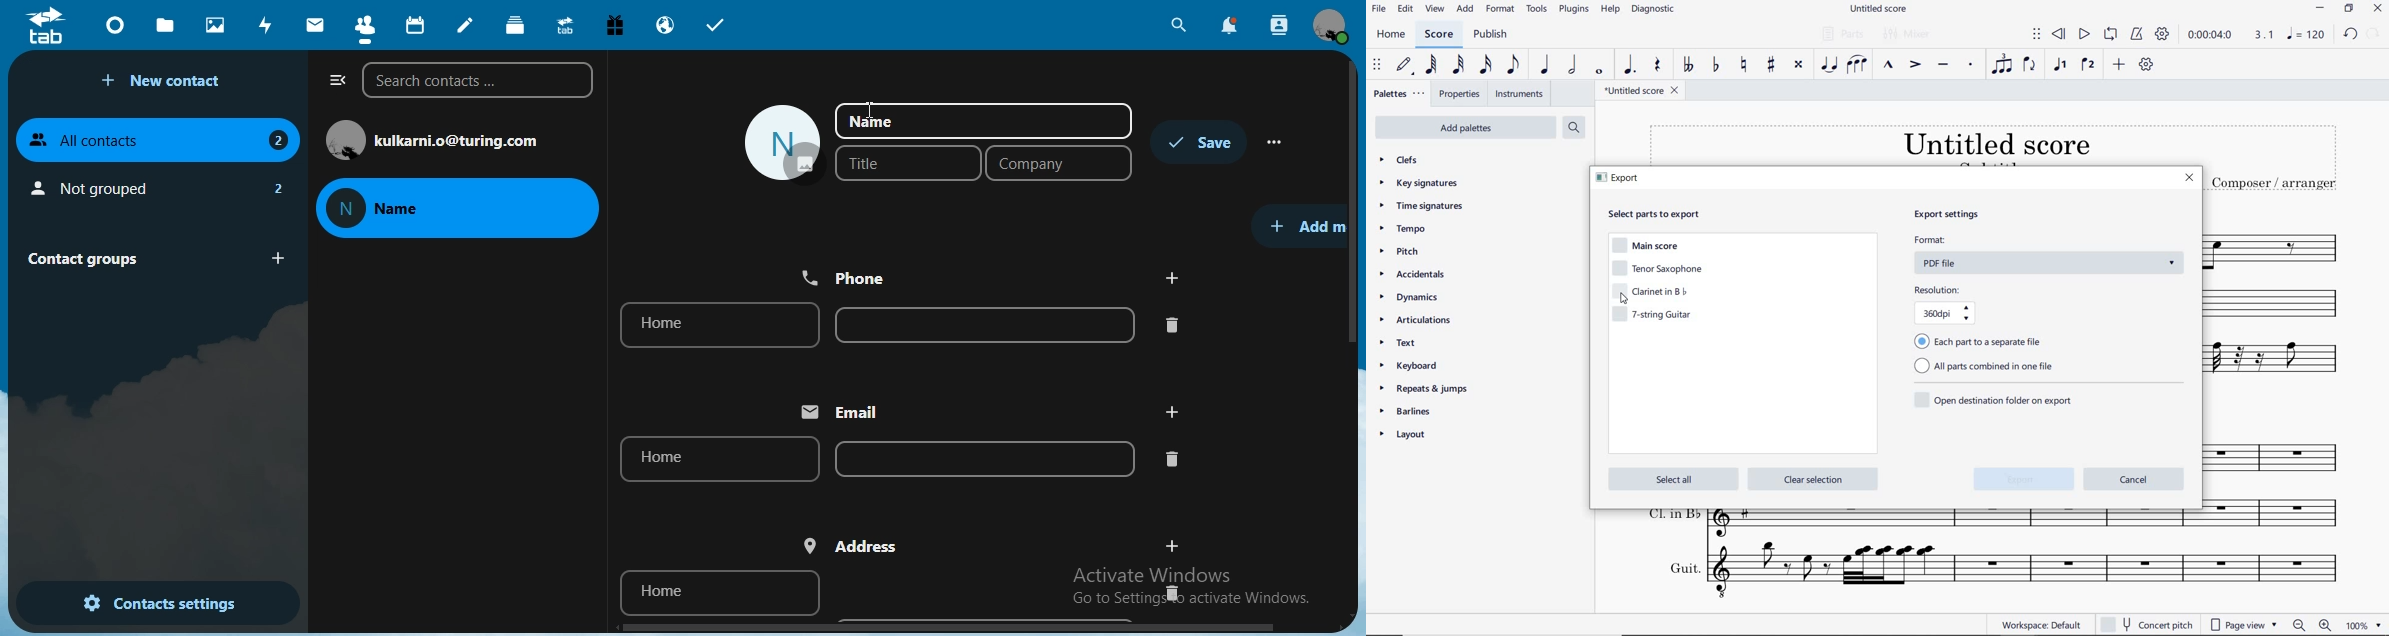 The height and width of the screenshot is (644, 2408). I want to click on close, so click(2190, 178).